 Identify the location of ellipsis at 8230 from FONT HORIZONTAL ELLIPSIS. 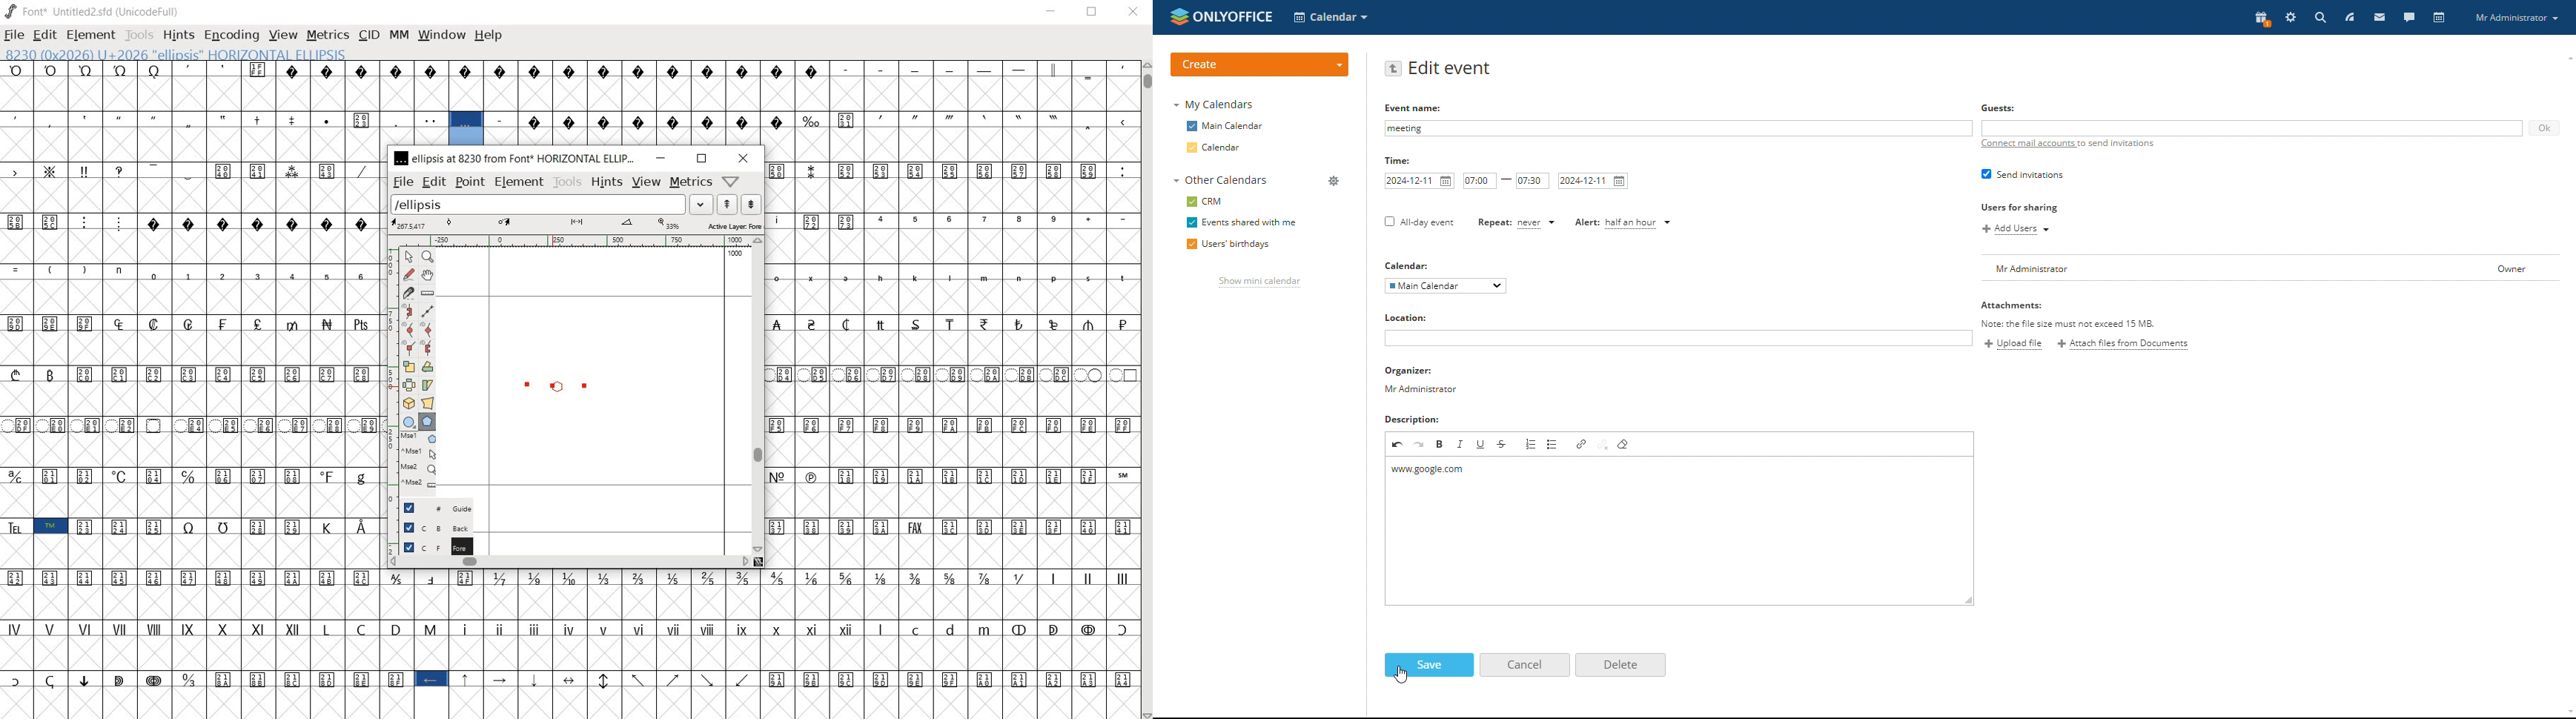
(516, 159).